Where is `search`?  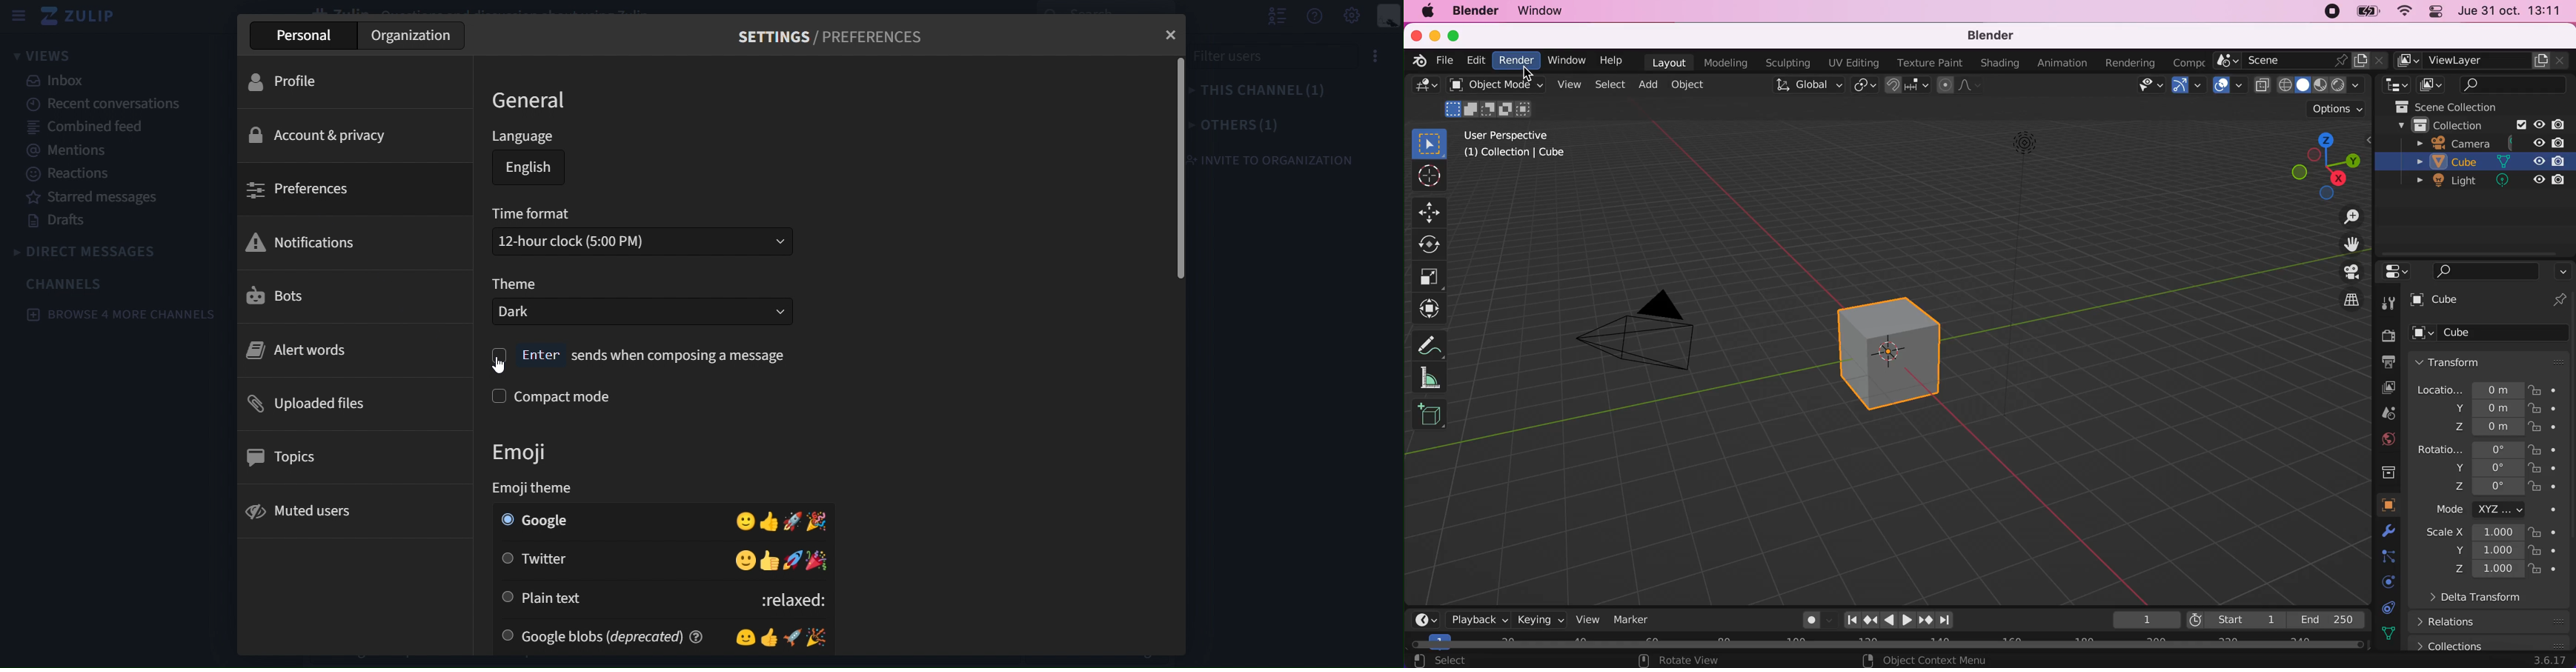 search is located at coordinates (2515, 84).